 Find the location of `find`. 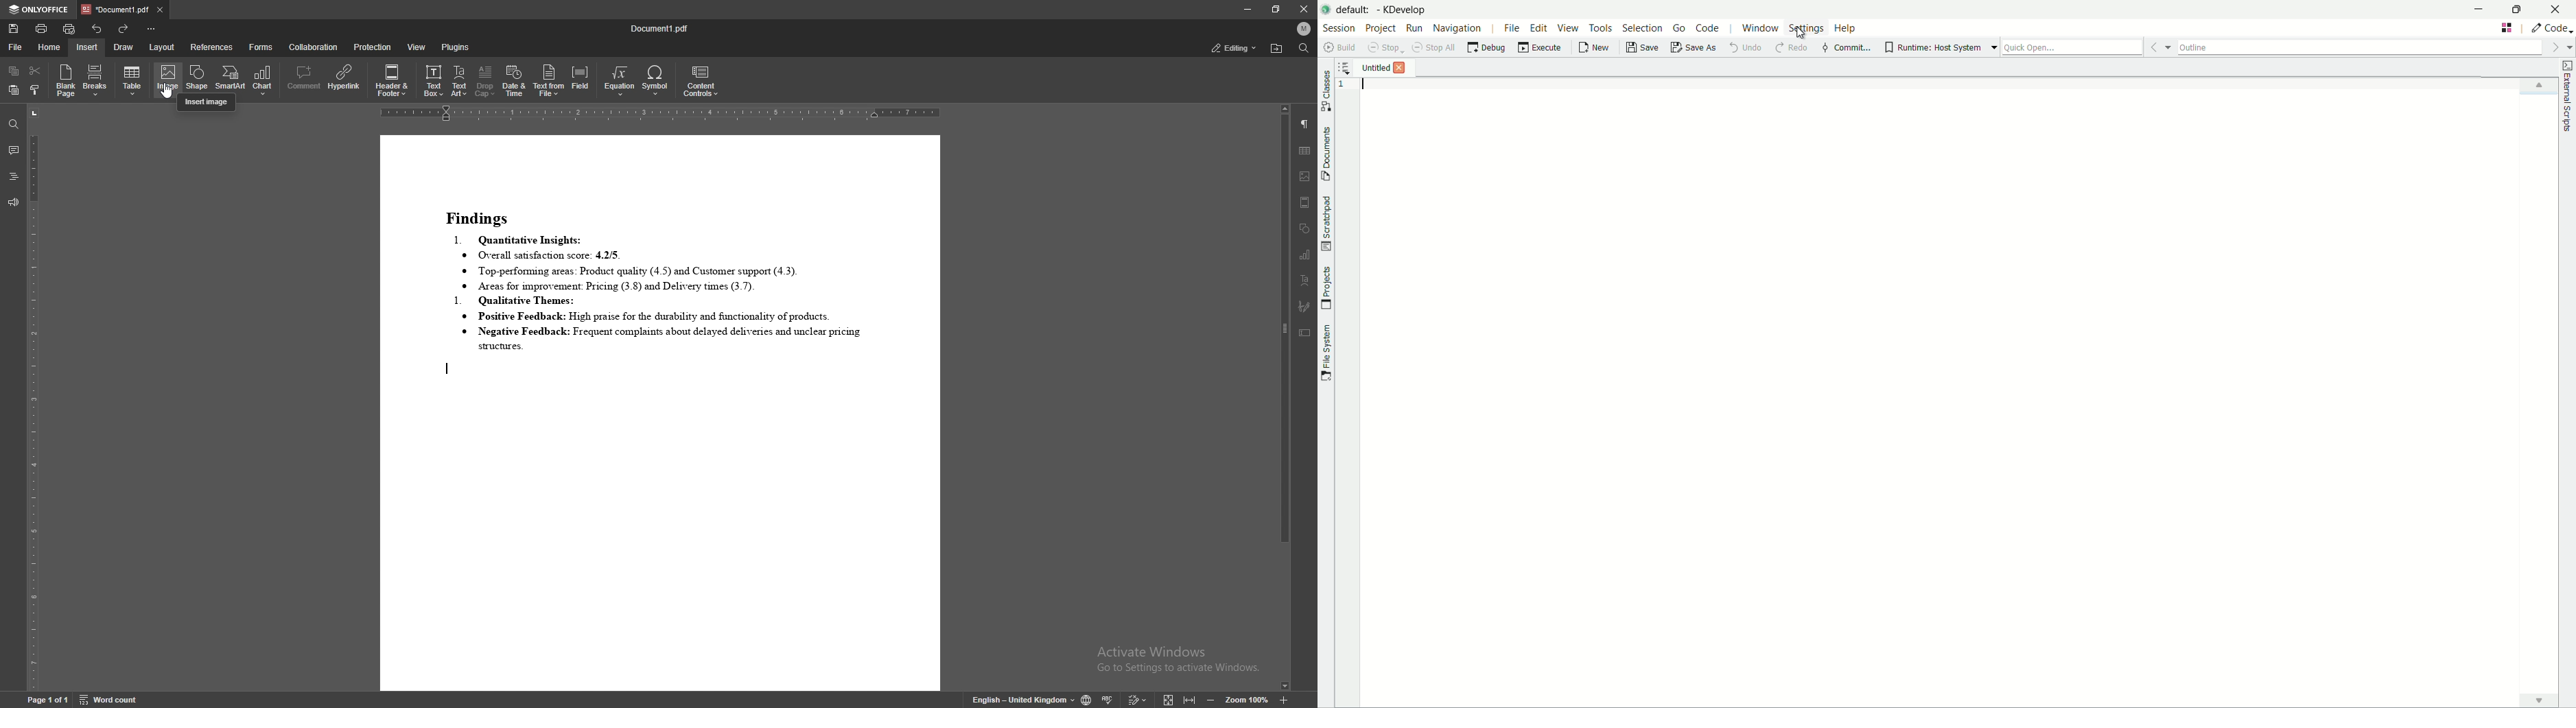

find is located at coordinates (1304, 47).